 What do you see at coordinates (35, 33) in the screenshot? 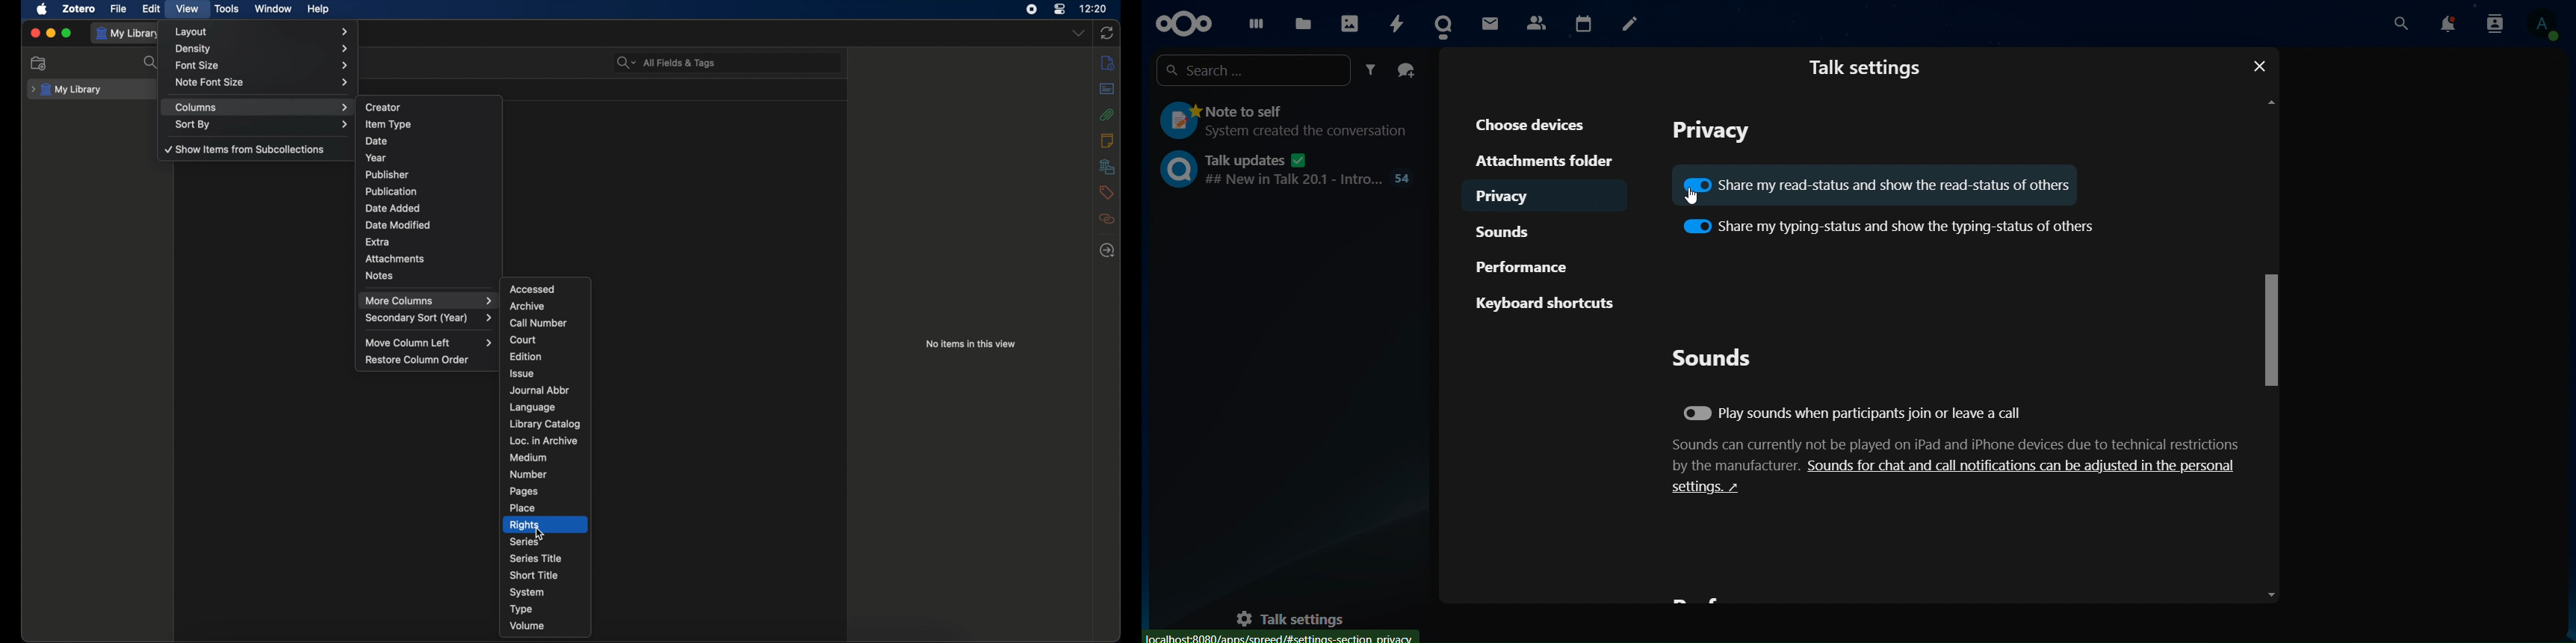
I see `close` at bounding box center [35, 33].